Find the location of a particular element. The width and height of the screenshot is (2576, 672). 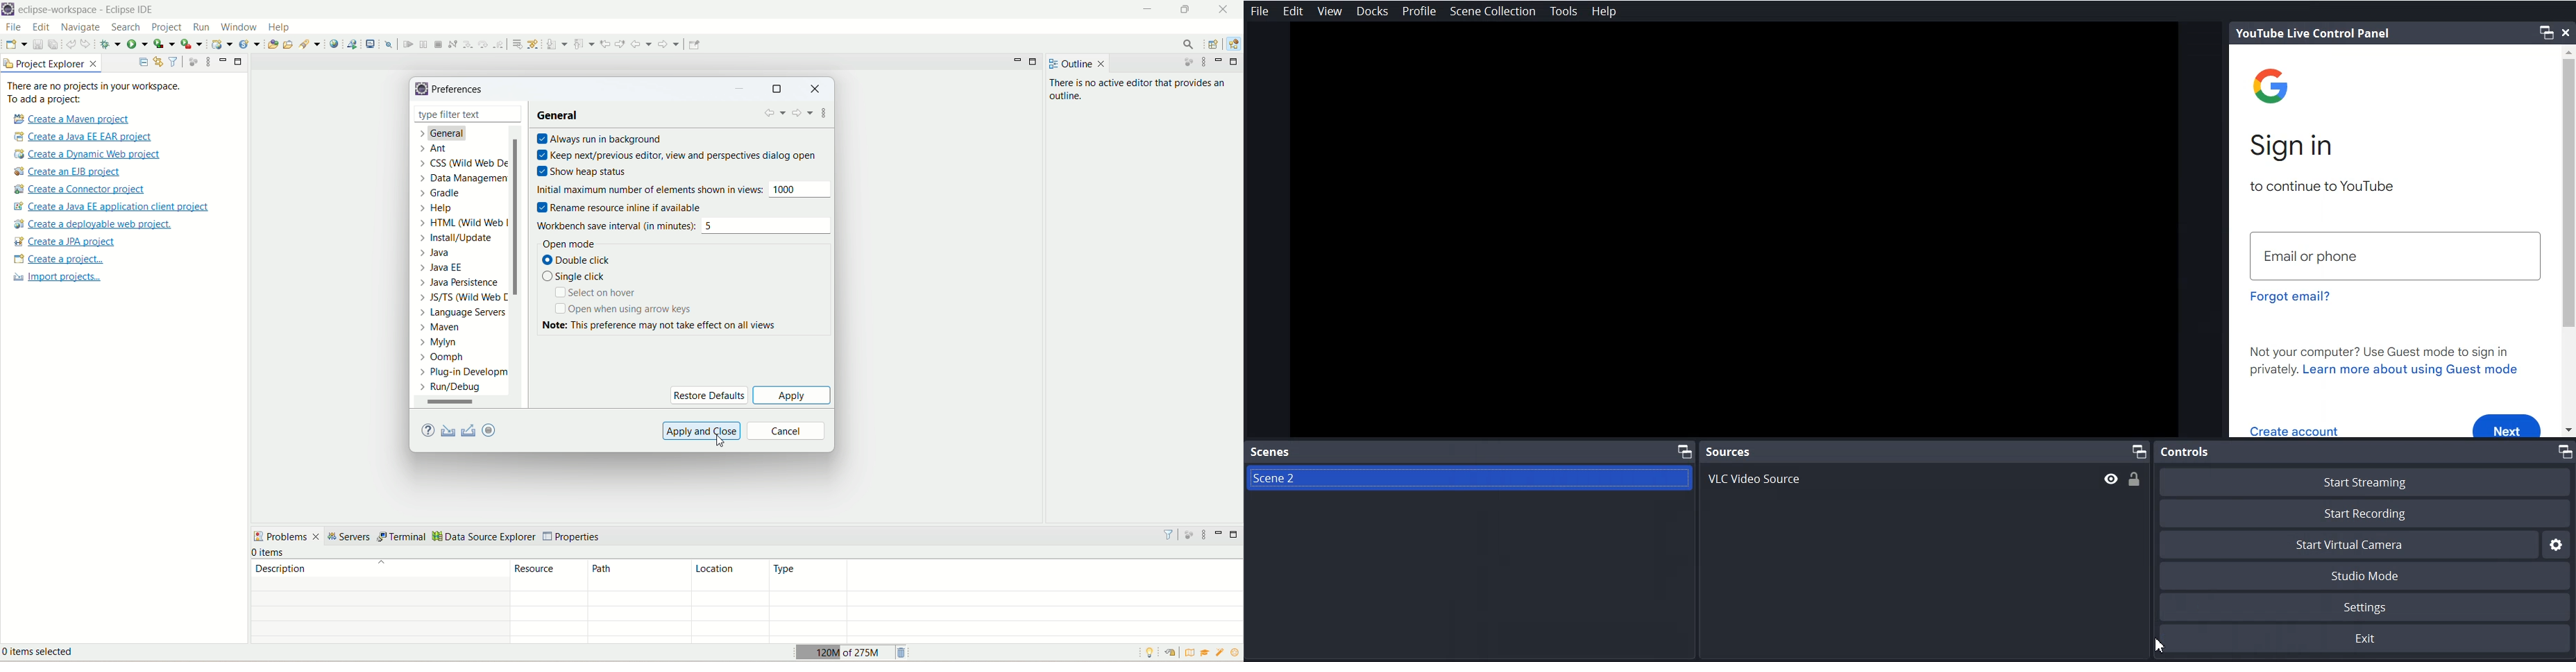

step into is located at coordinates (466, 44).